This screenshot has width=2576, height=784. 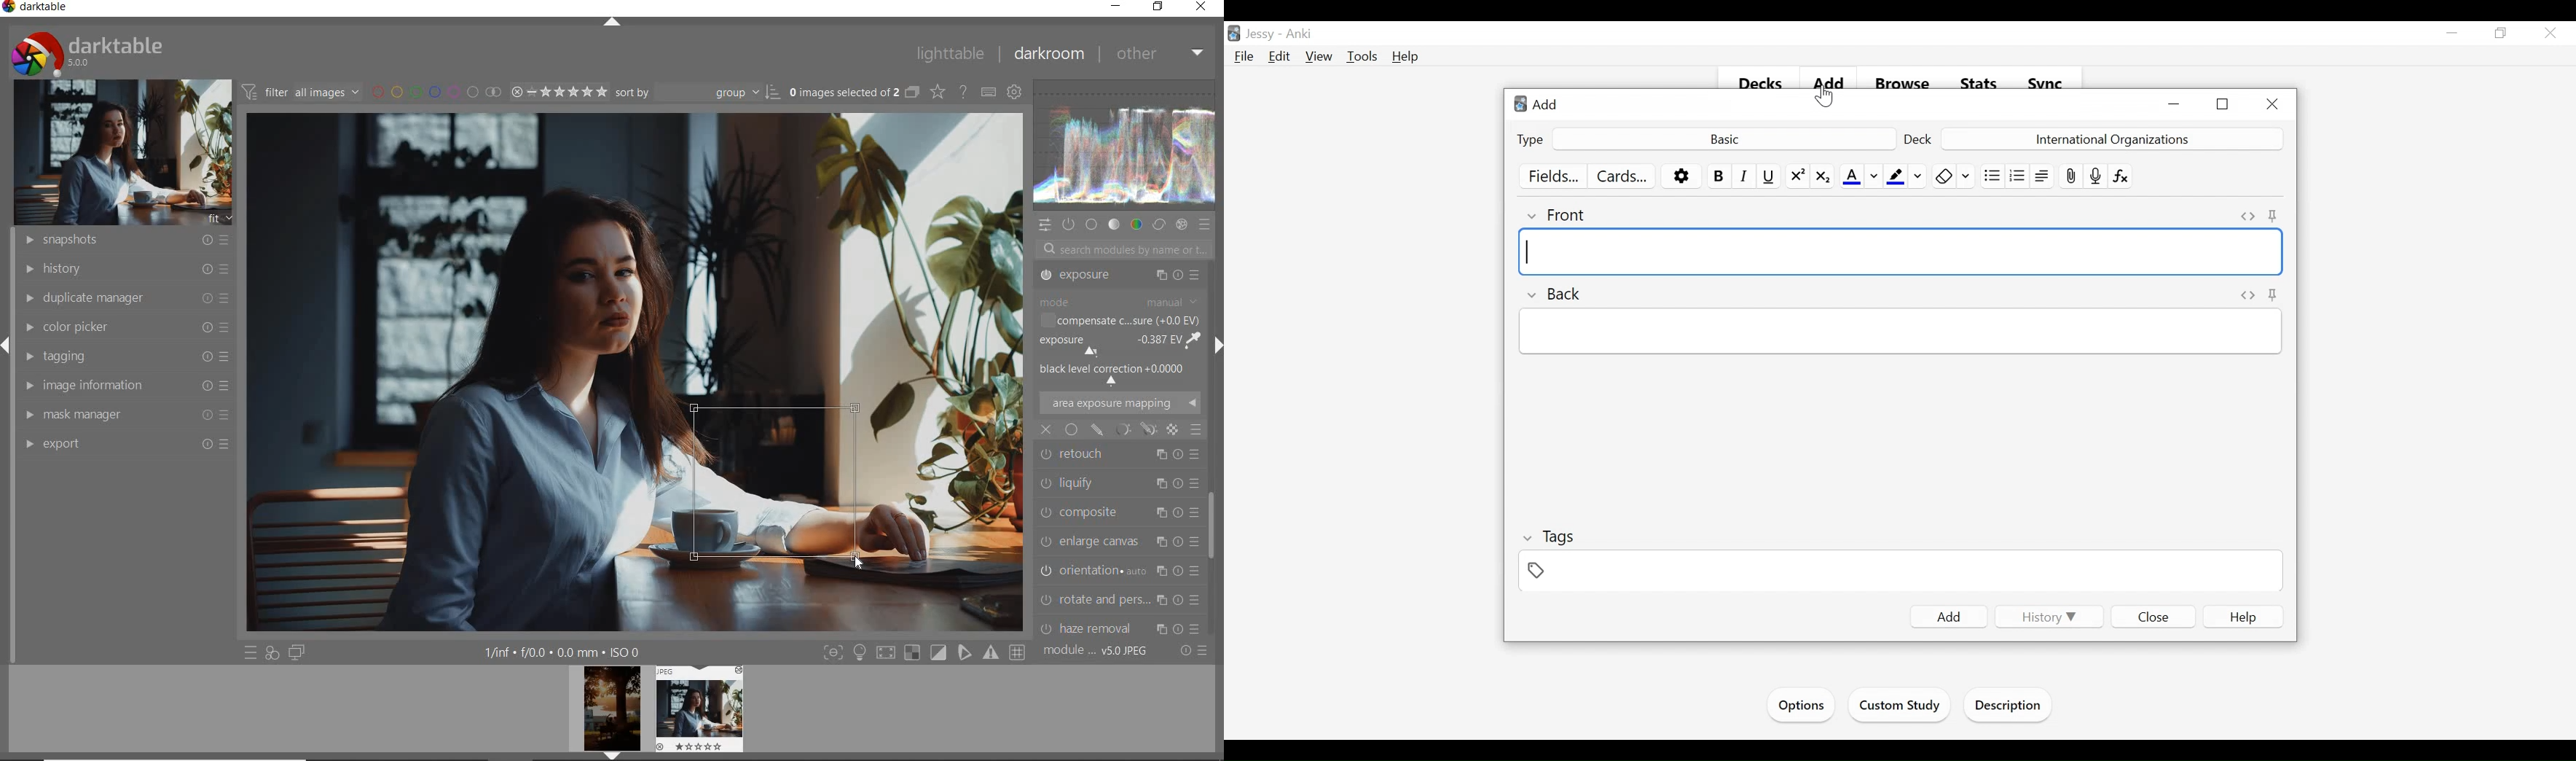 What do you see at coordinates (1117, 510) in the screenshot?
I see `ROTATE AND` at bounding box center [1117, 510].